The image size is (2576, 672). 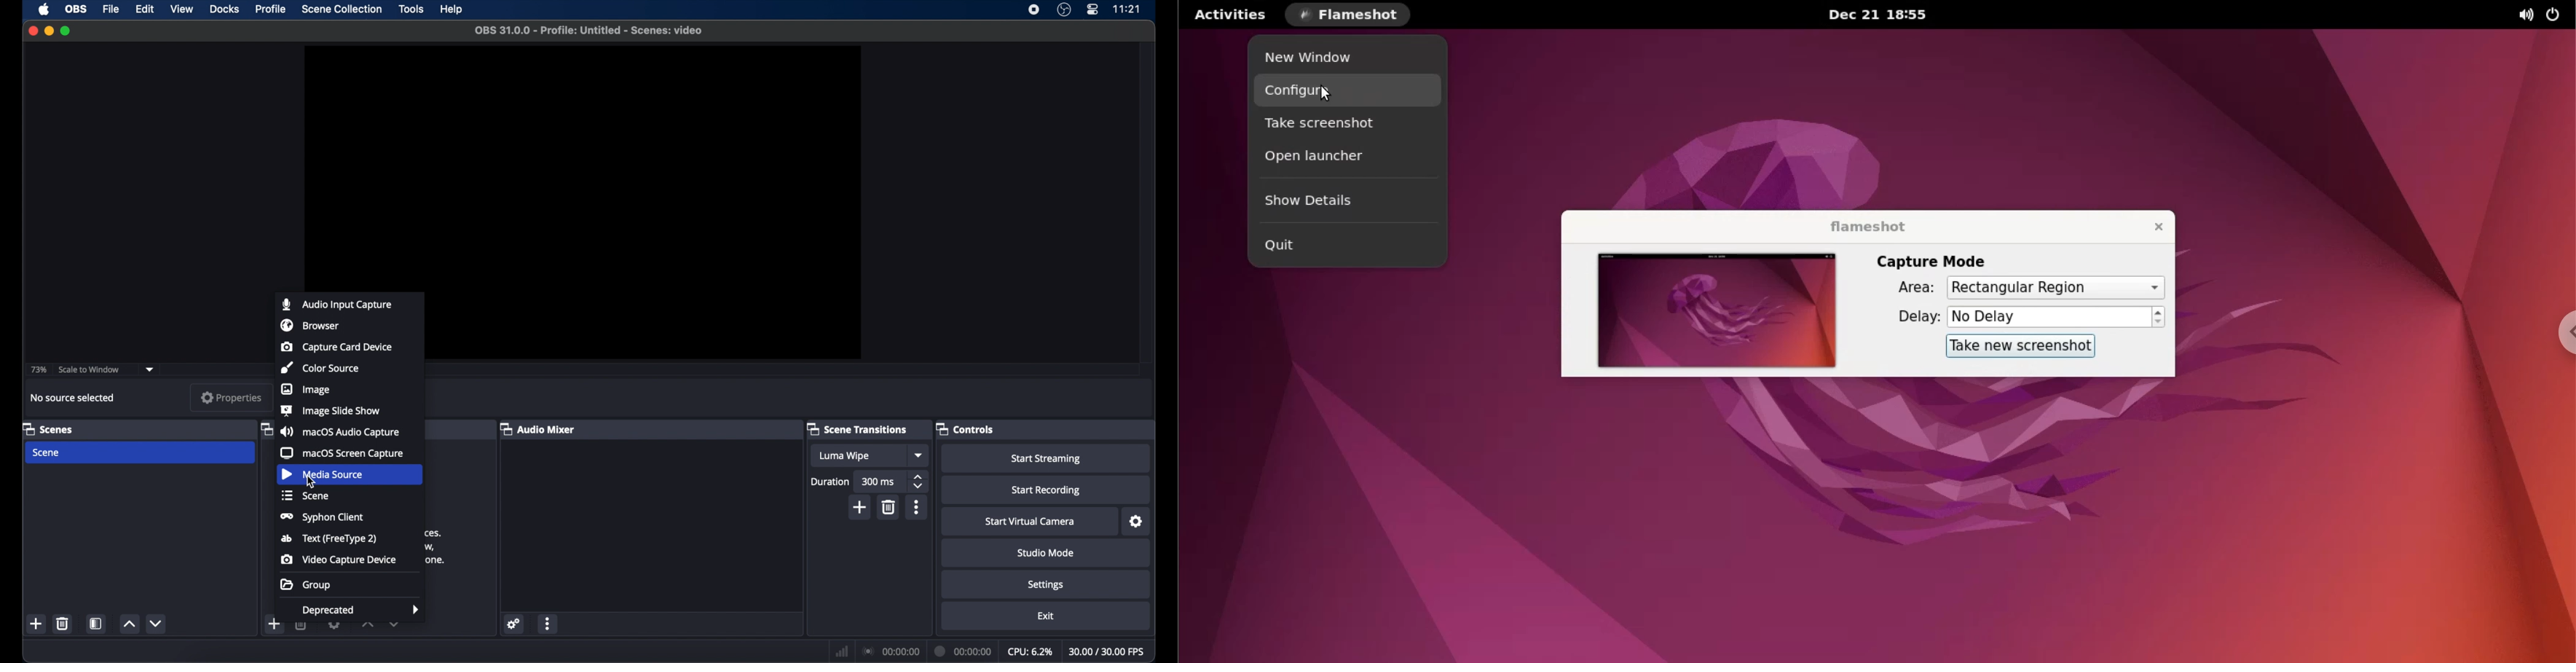 What do you see at coordinates (302, 623) in the screenshot?
I see `delete` at bounding box center [302, 623].